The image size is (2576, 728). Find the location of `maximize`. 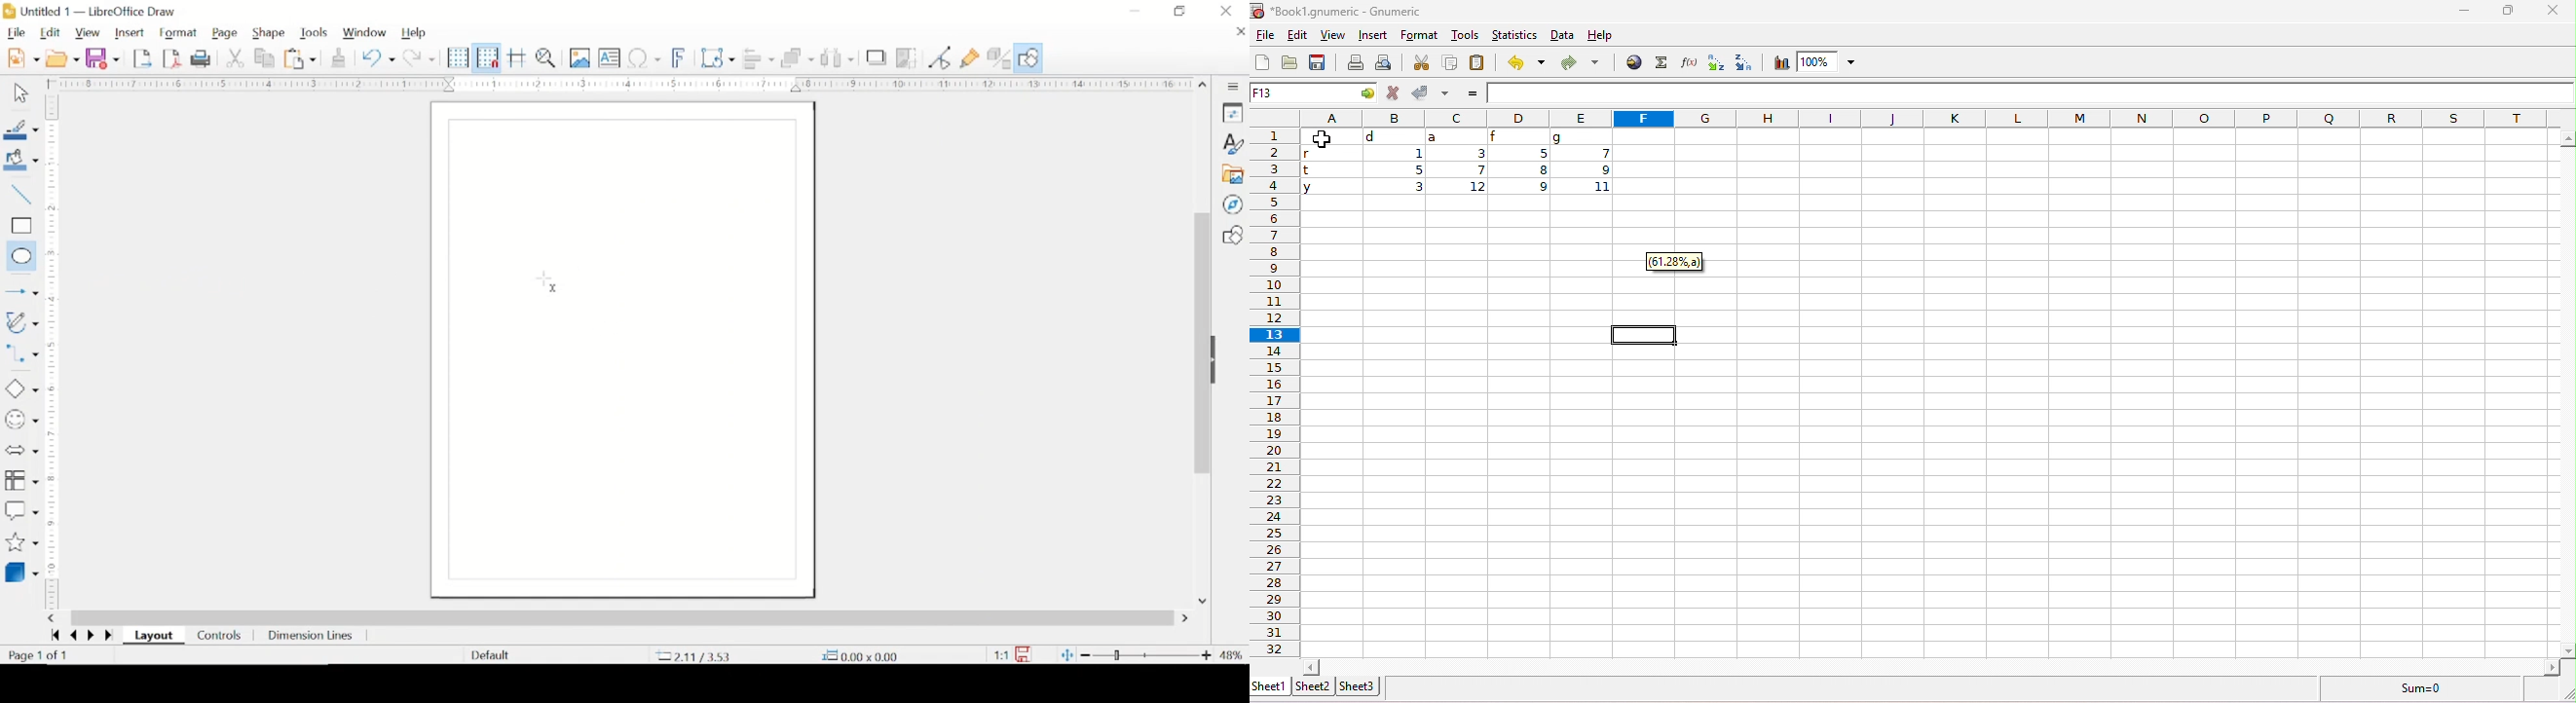

maximize is located at coordinates (2509, 13).